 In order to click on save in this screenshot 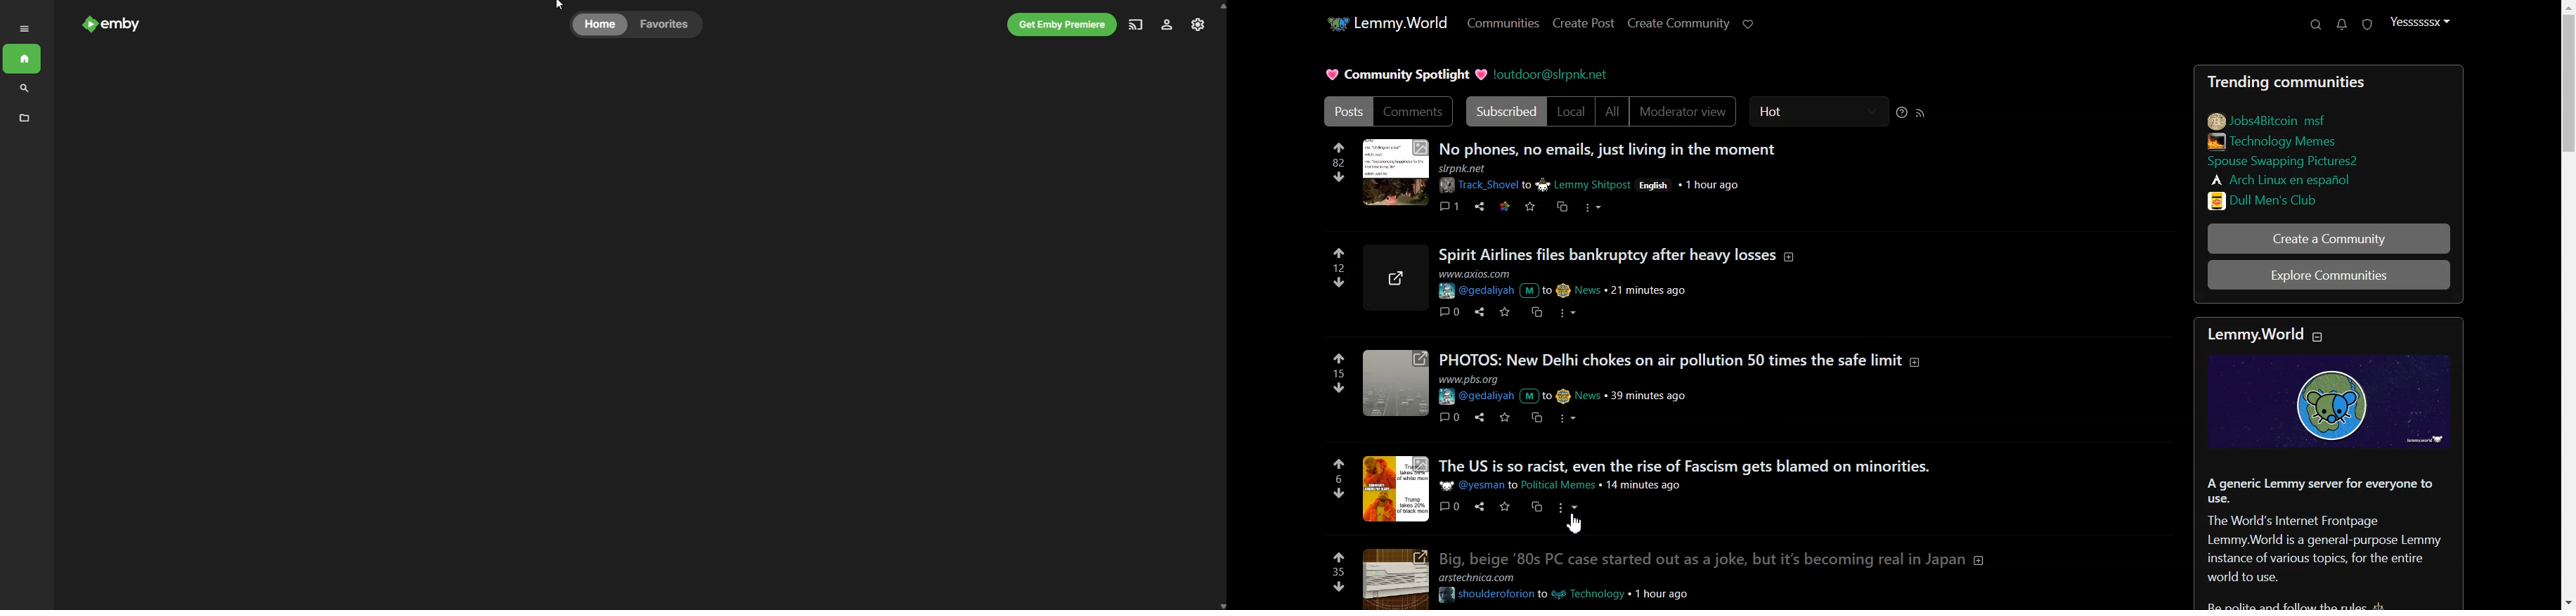, I will do `click(1504, 507)`.